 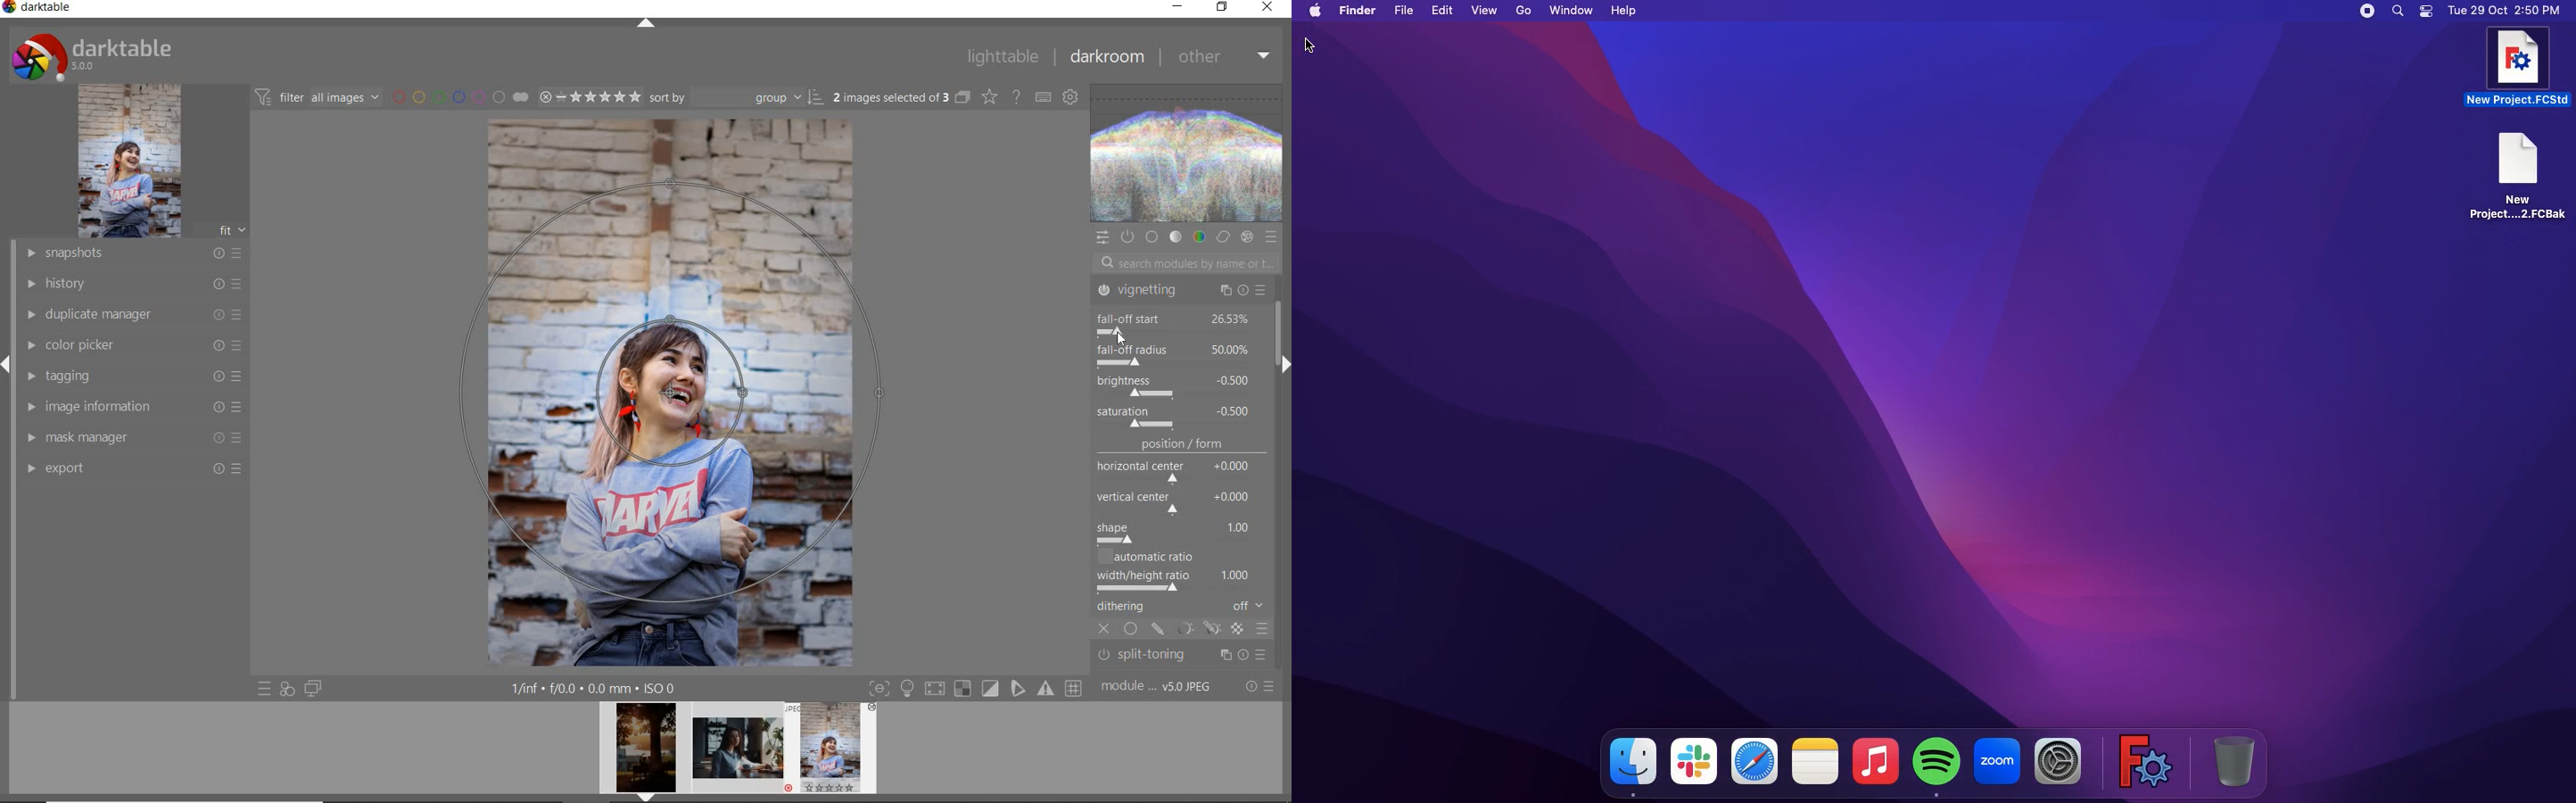 What do you see at coordinates (1183, 608) in the screenshot?
I see `dithering` at bounding box center [1183, 608].